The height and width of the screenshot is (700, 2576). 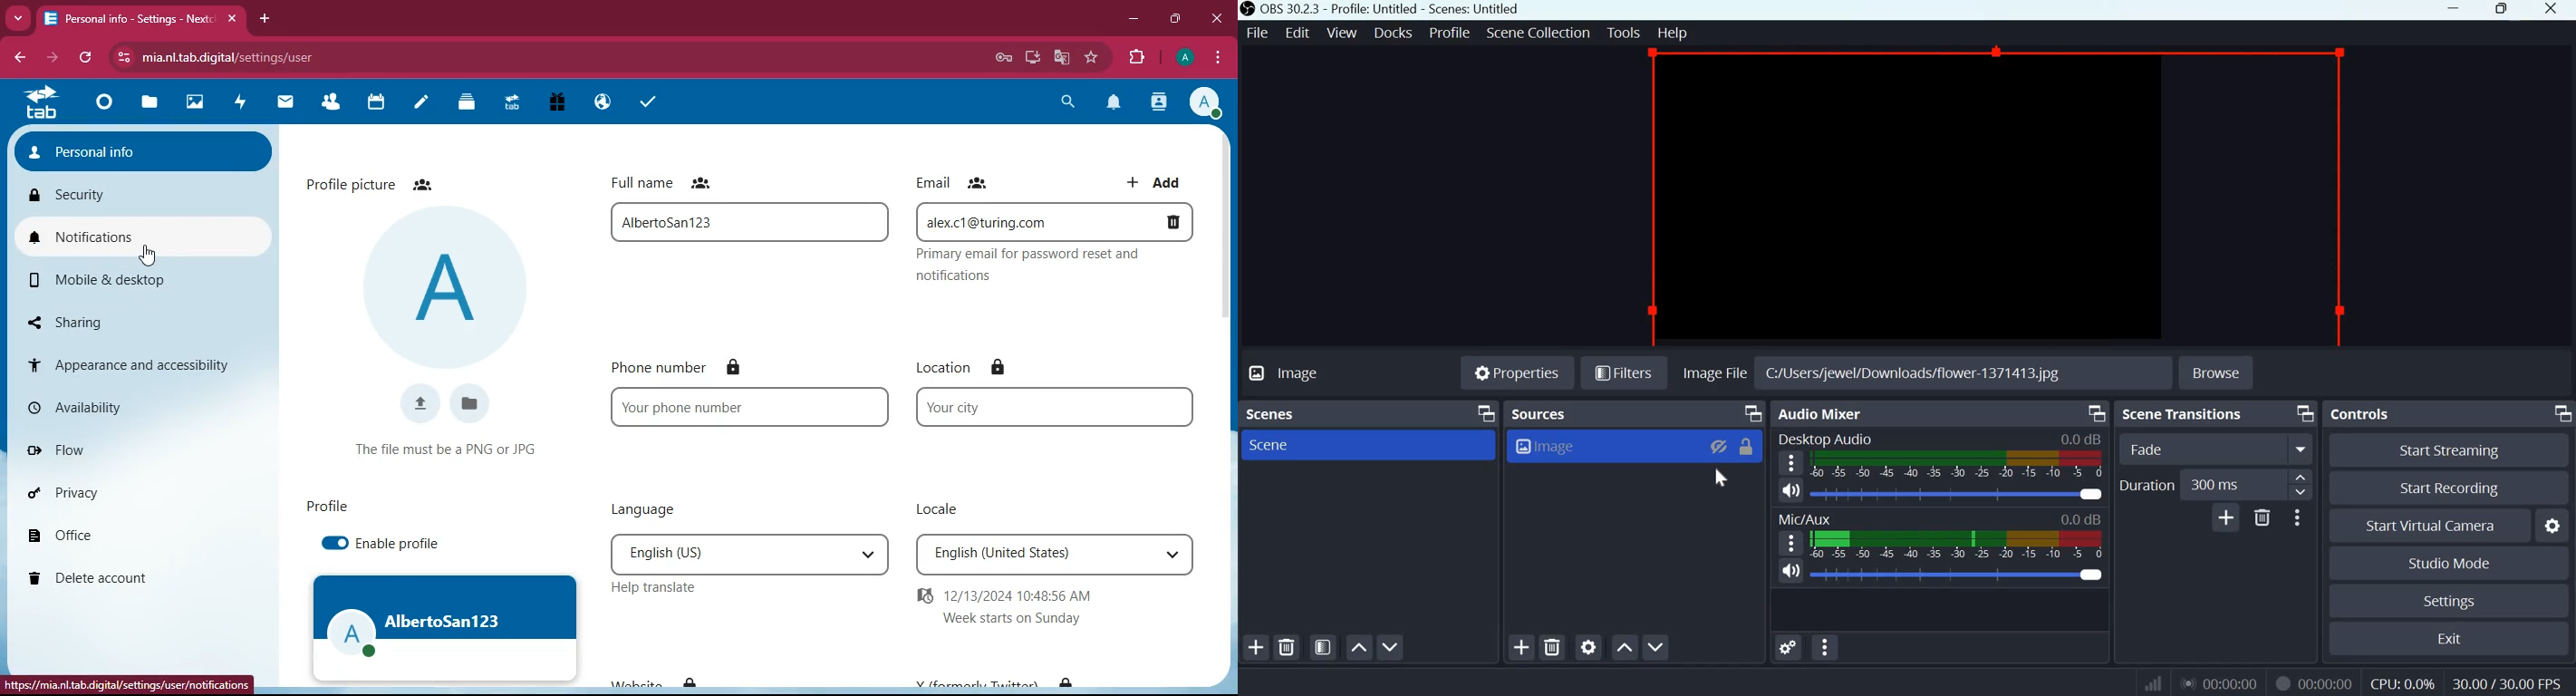 What do you see at coordinates (1357, 647) in the screenshot?
I see `Move scene up` at bounding box center [1357, 647].